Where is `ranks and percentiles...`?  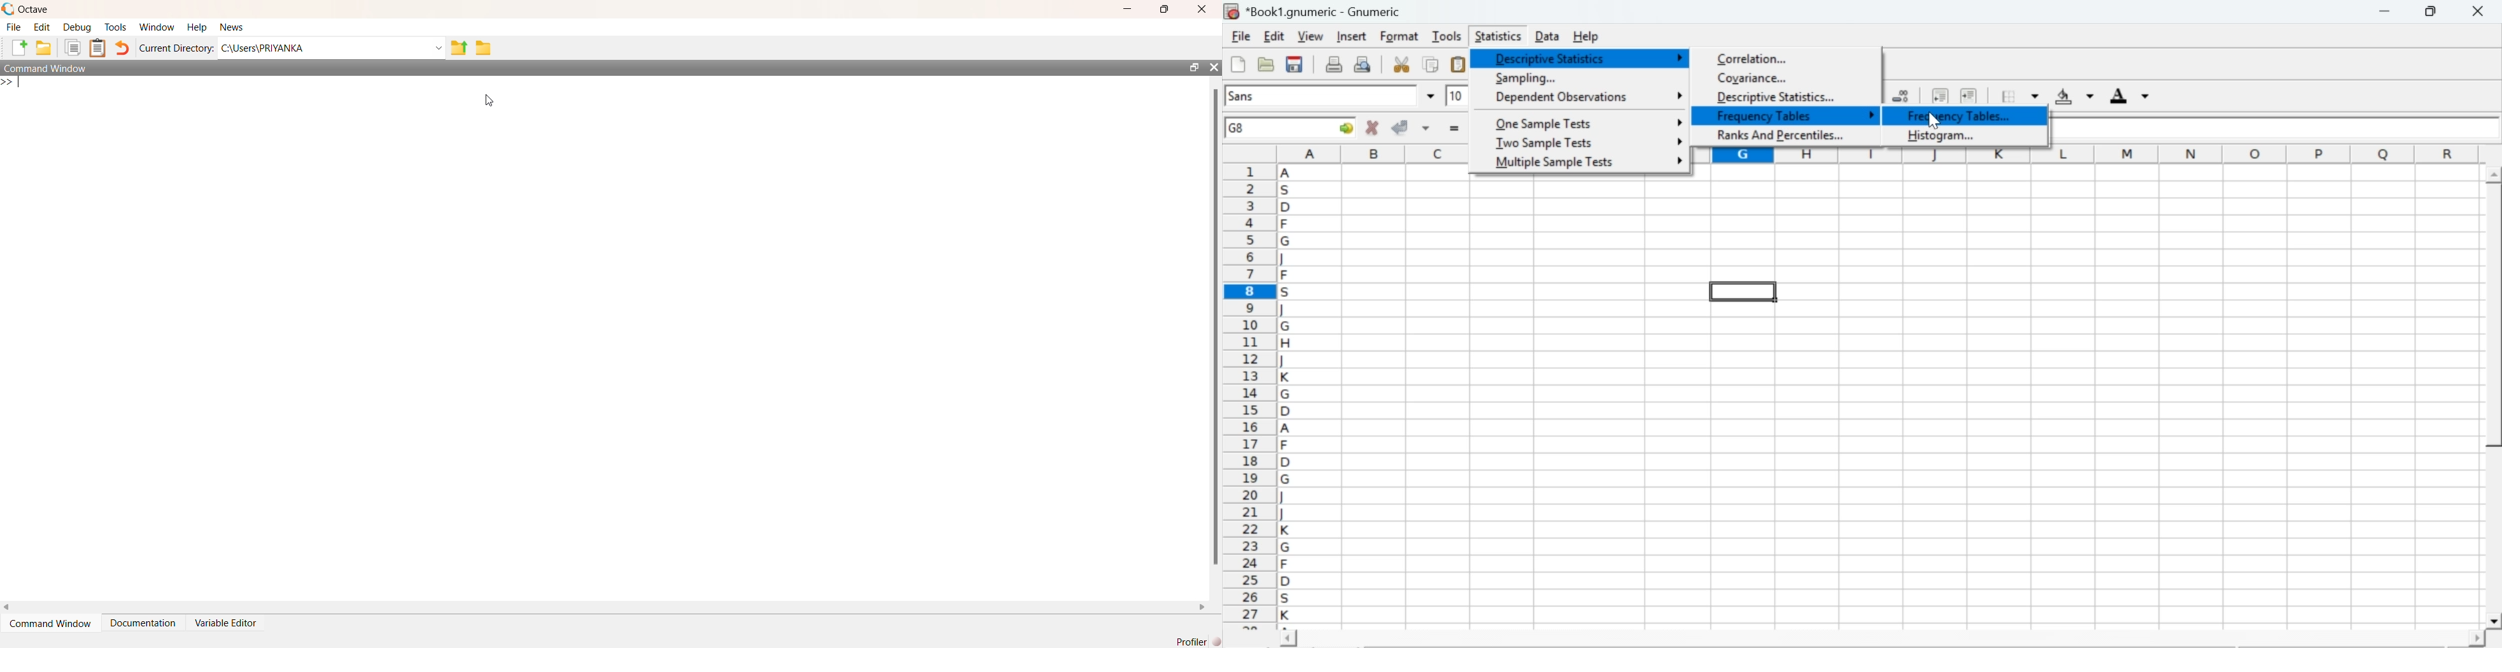
ranks and percentiles... is located at coordinates (1783, 136).